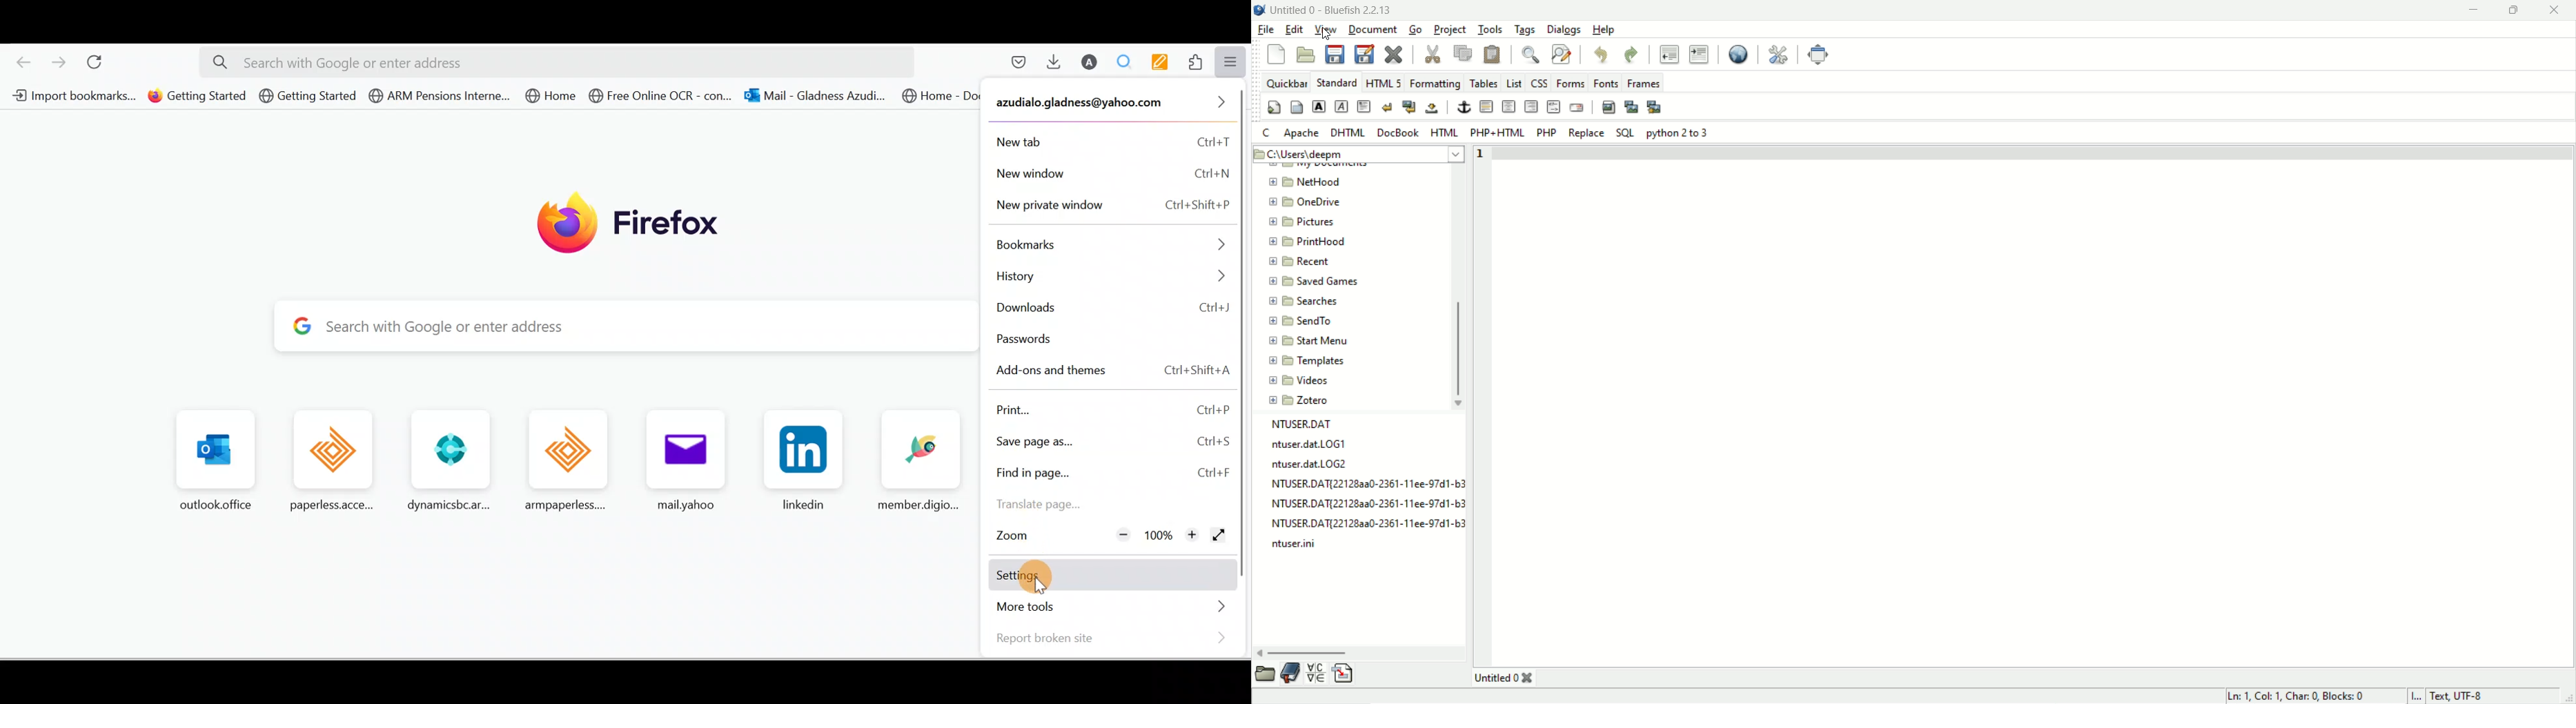 The height and width of the screenshot is (728, 2576). What do you see at coordinates (1431, 54) in the screenshot?
I see `cut` at bounding box center [1431, 54].